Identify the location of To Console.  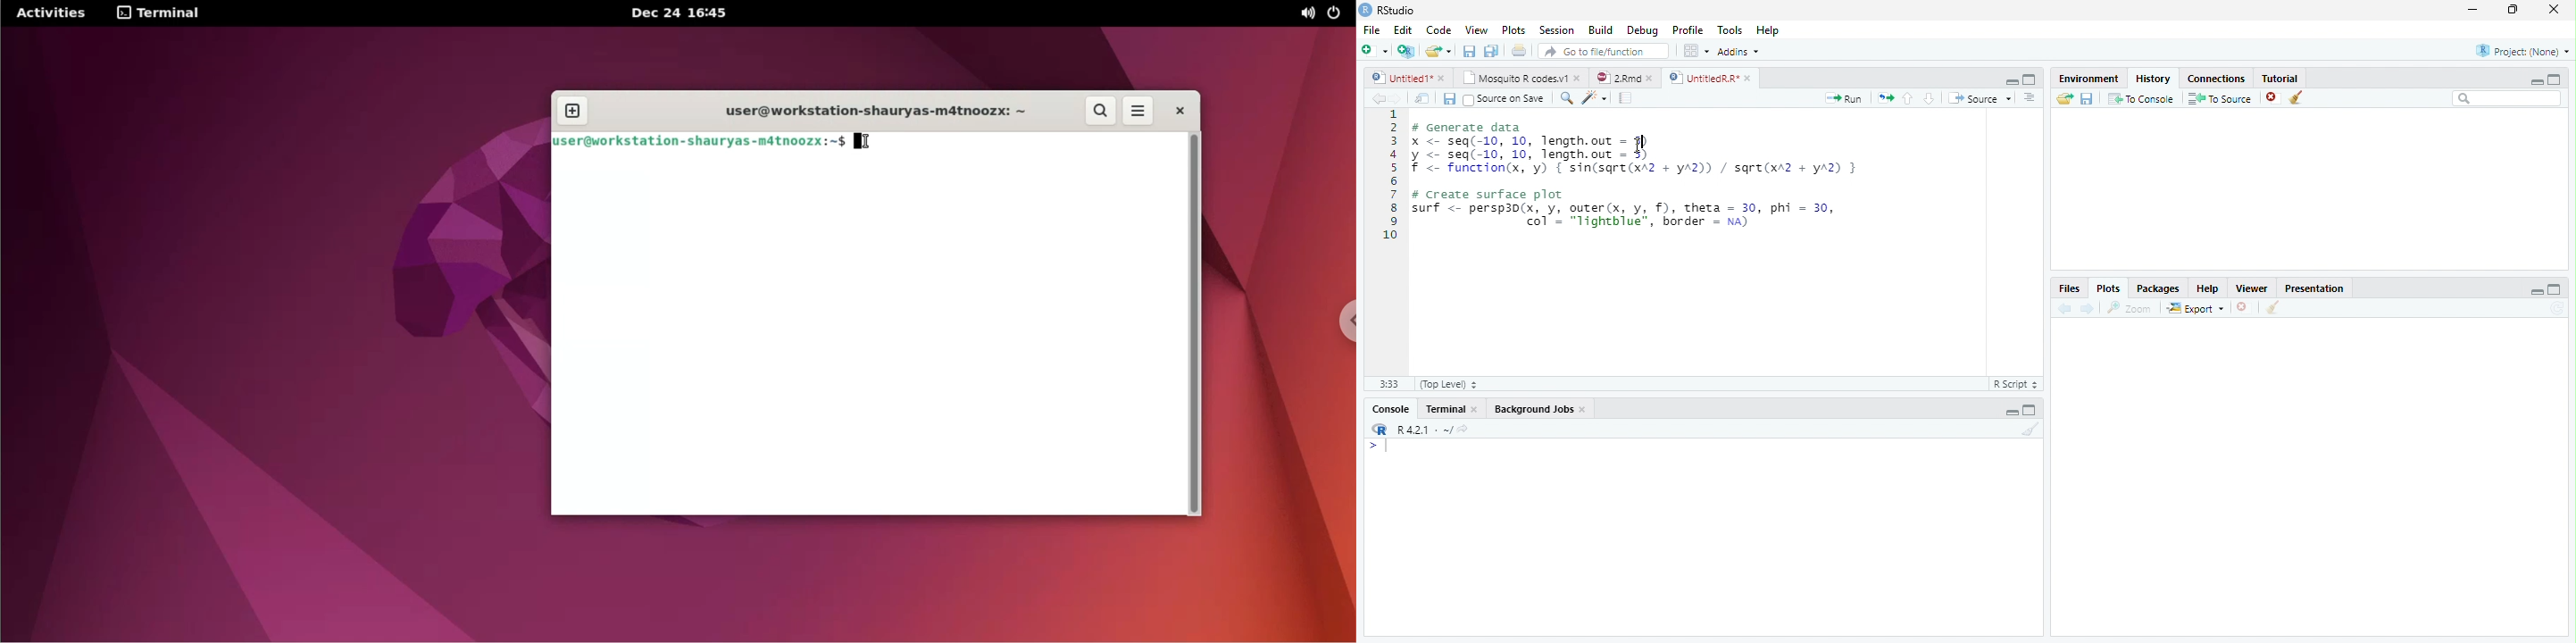
(2141, 98).